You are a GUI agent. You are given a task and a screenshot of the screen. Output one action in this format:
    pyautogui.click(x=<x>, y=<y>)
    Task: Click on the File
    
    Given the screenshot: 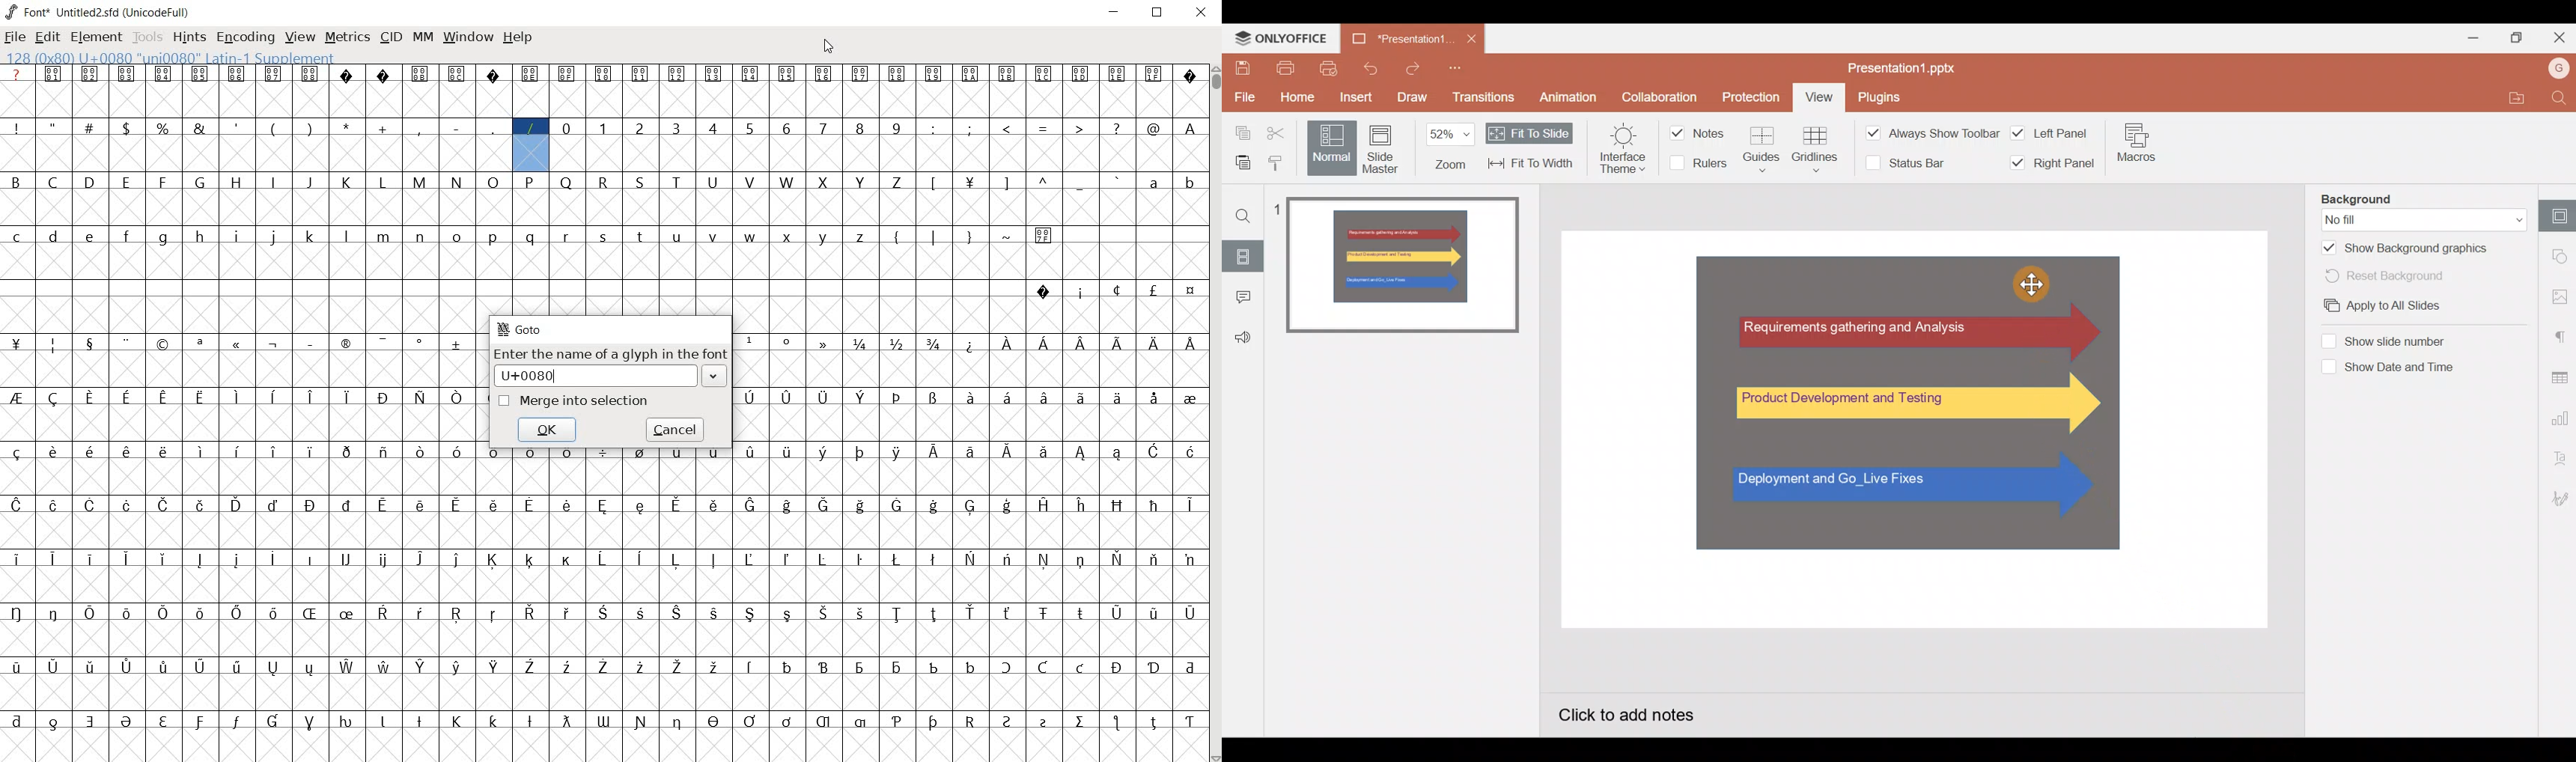 What is the action you would take?
    pyautogui.click(x=1243, y=95)
    